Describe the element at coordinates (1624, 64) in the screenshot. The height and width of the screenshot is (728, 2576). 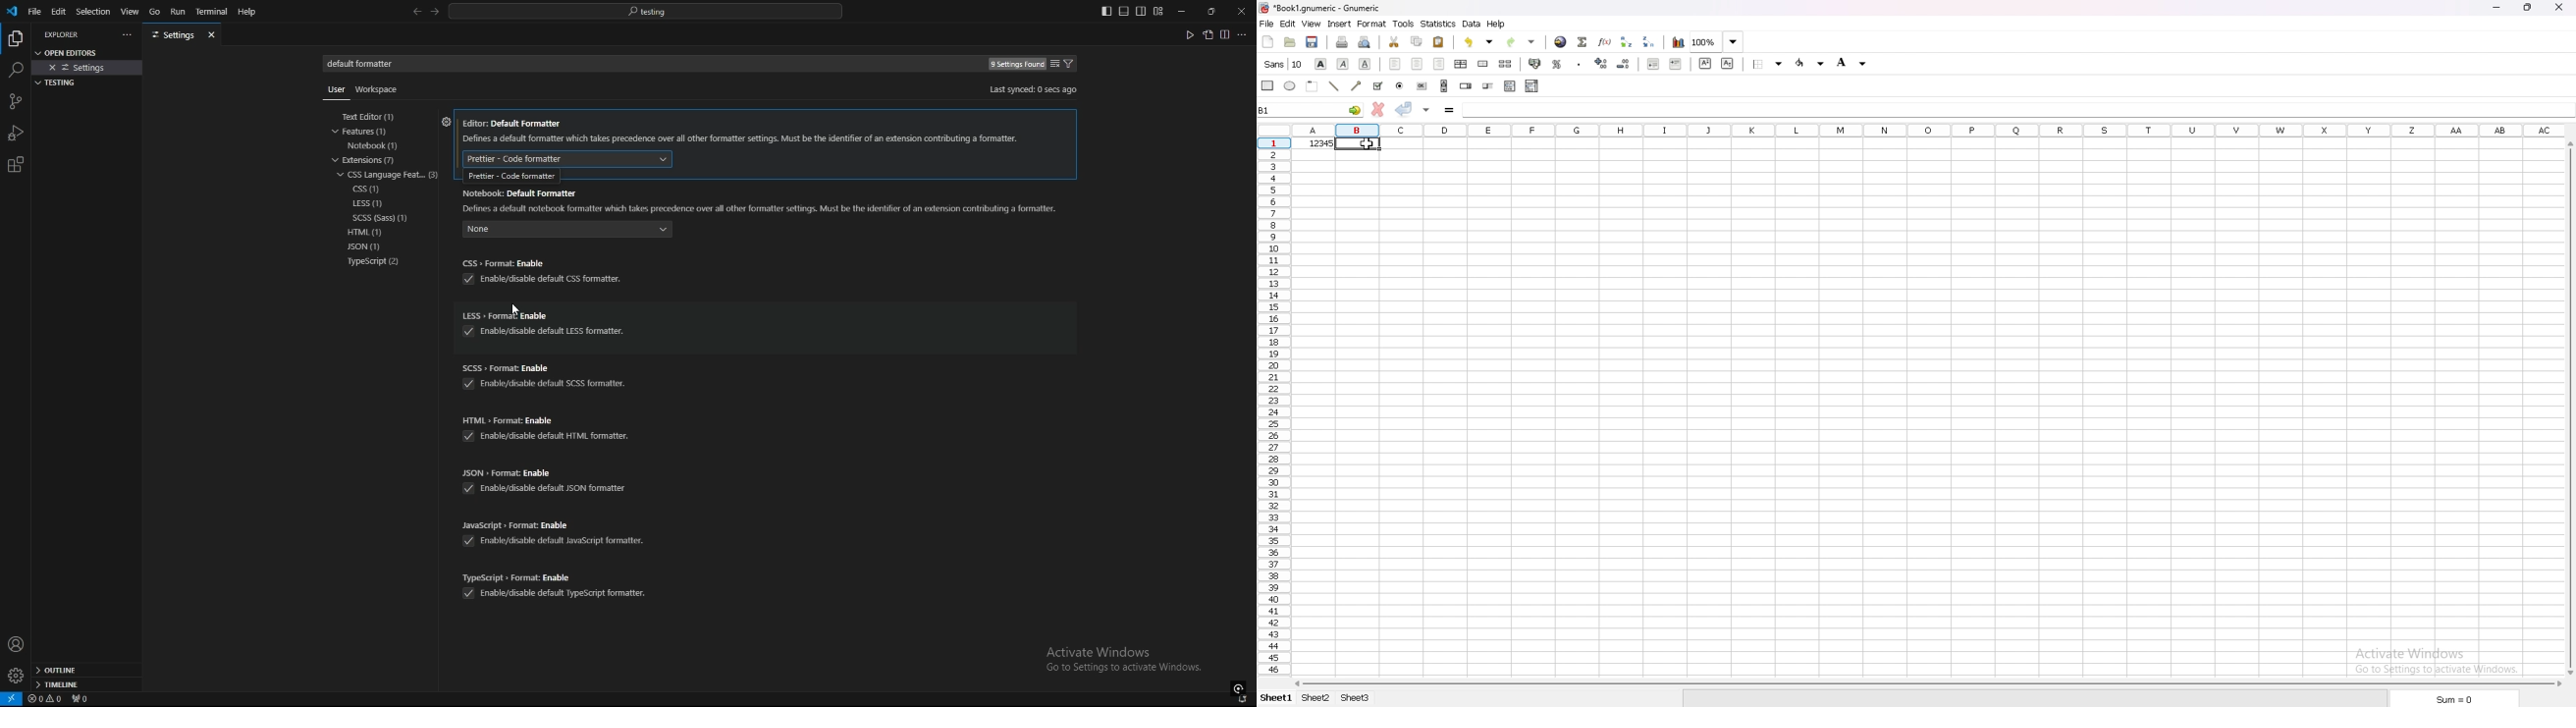
I see `decrease decimals` at that location.